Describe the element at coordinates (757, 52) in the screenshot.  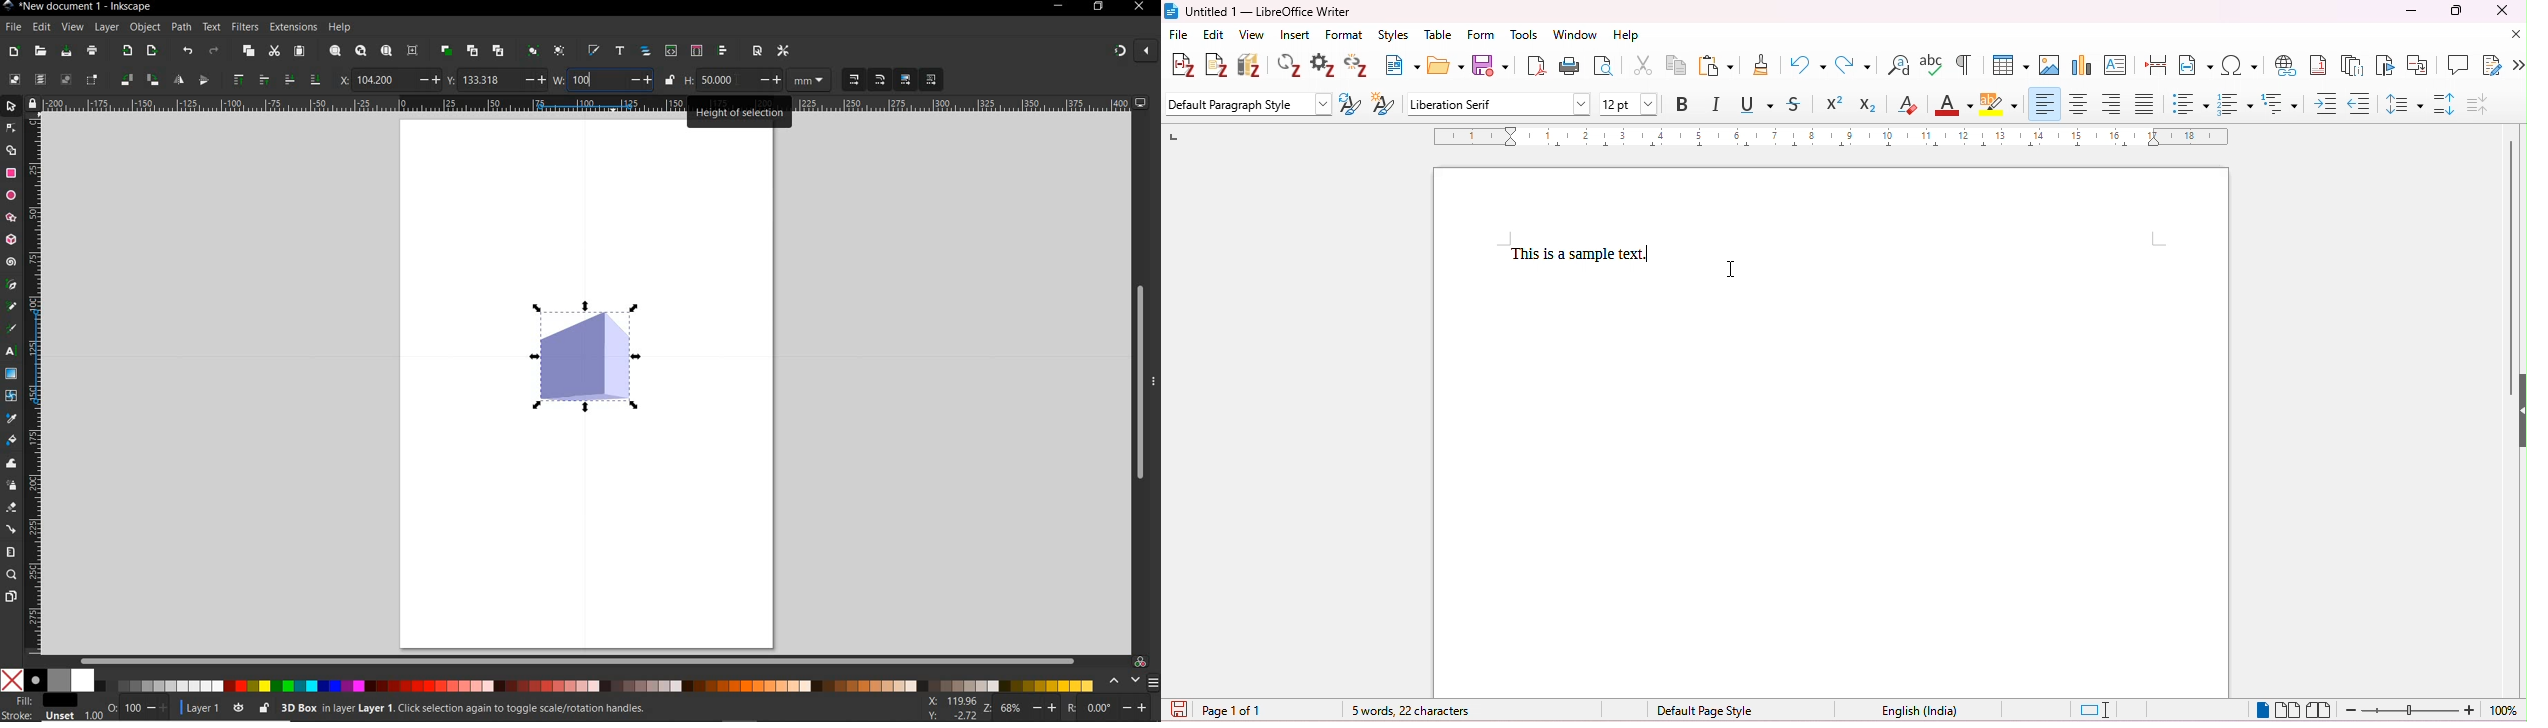
I see `open document properties` at that location.